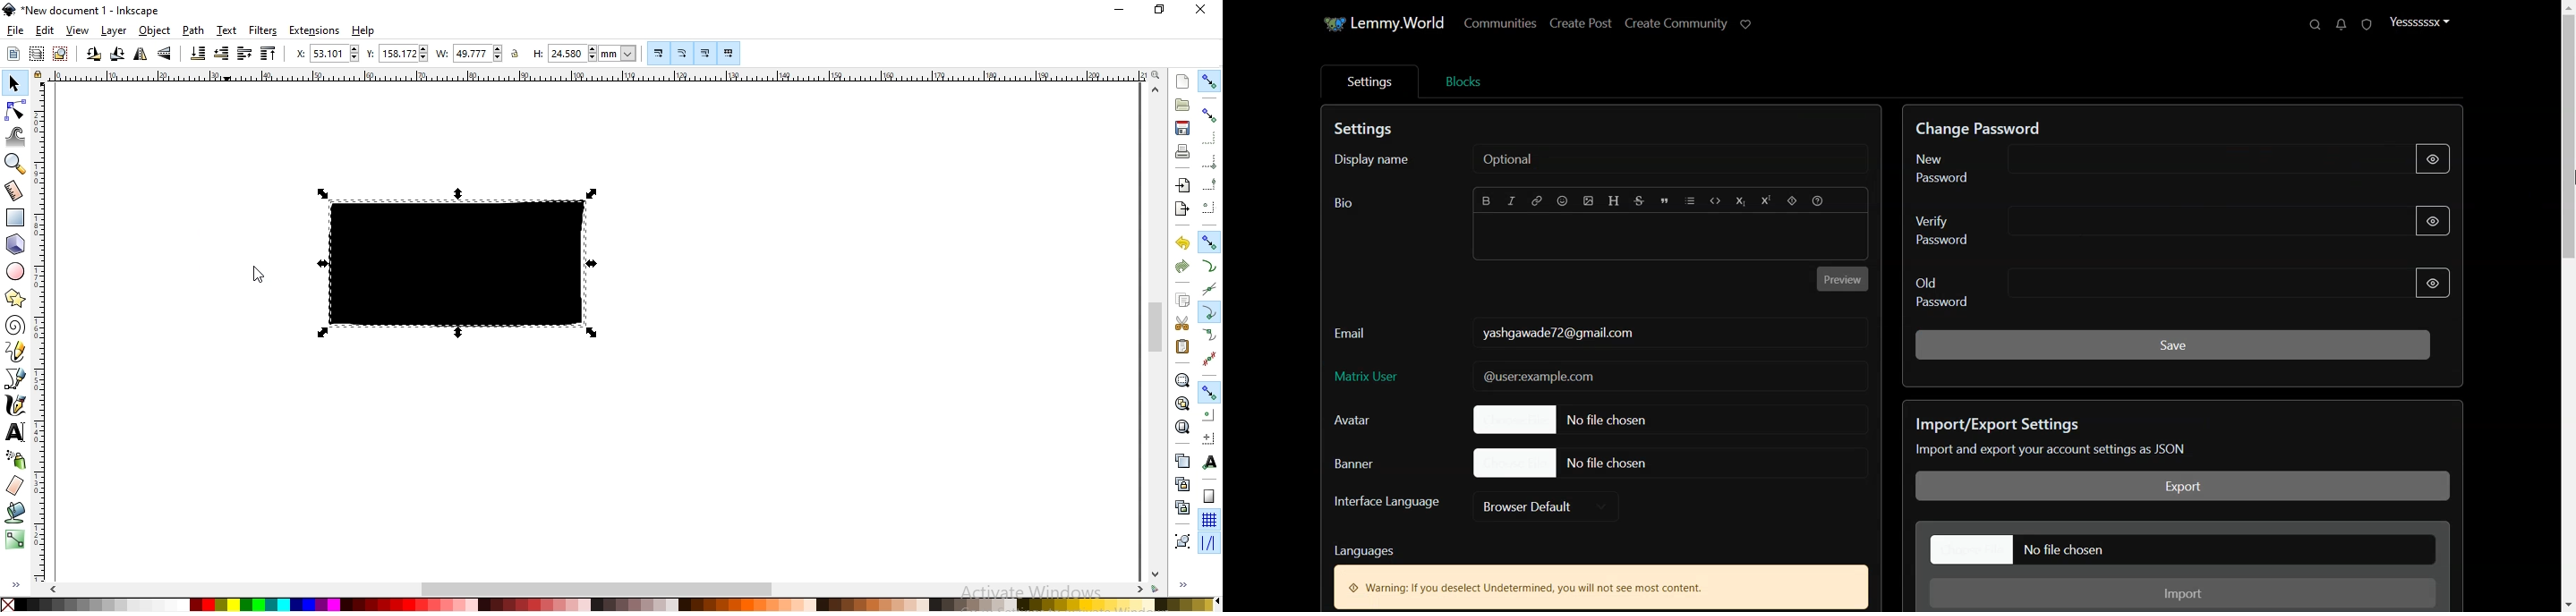  Describe the element at coordinates (269, 53) in the screenshot. I see `raise selection to top` at that location.